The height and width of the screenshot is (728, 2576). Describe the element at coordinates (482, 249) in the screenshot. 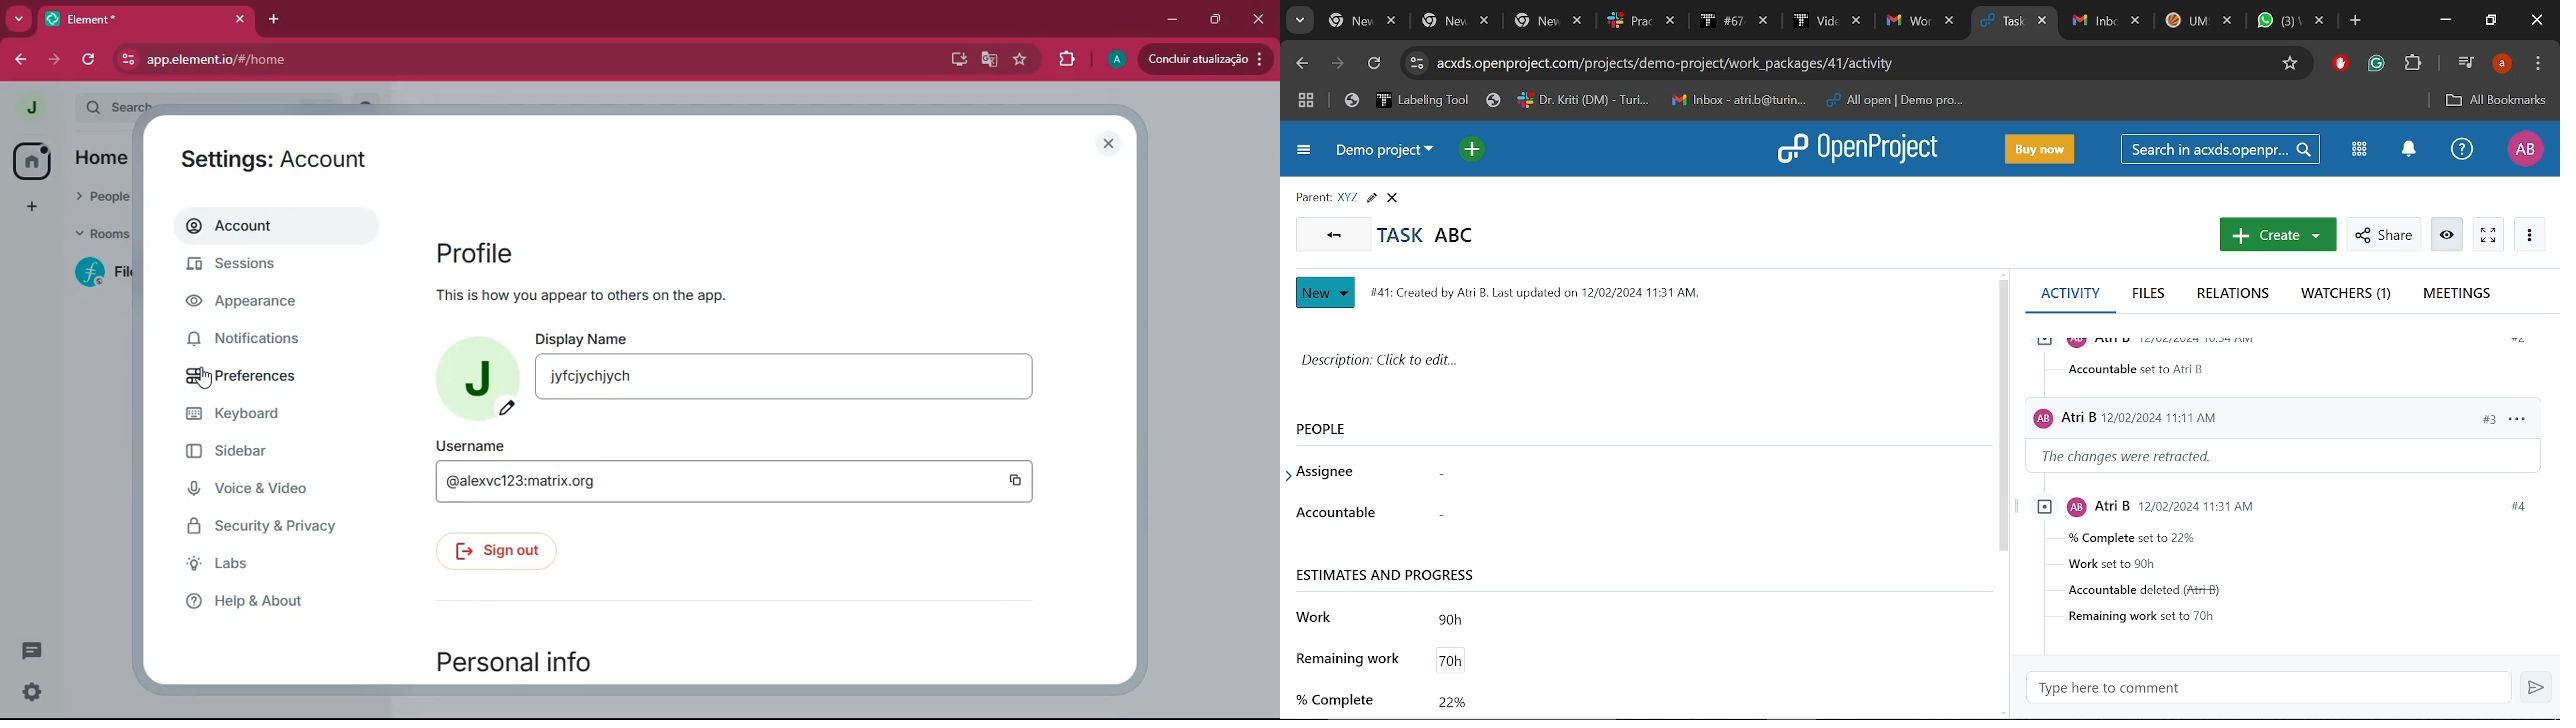

I see `profile` at that location.